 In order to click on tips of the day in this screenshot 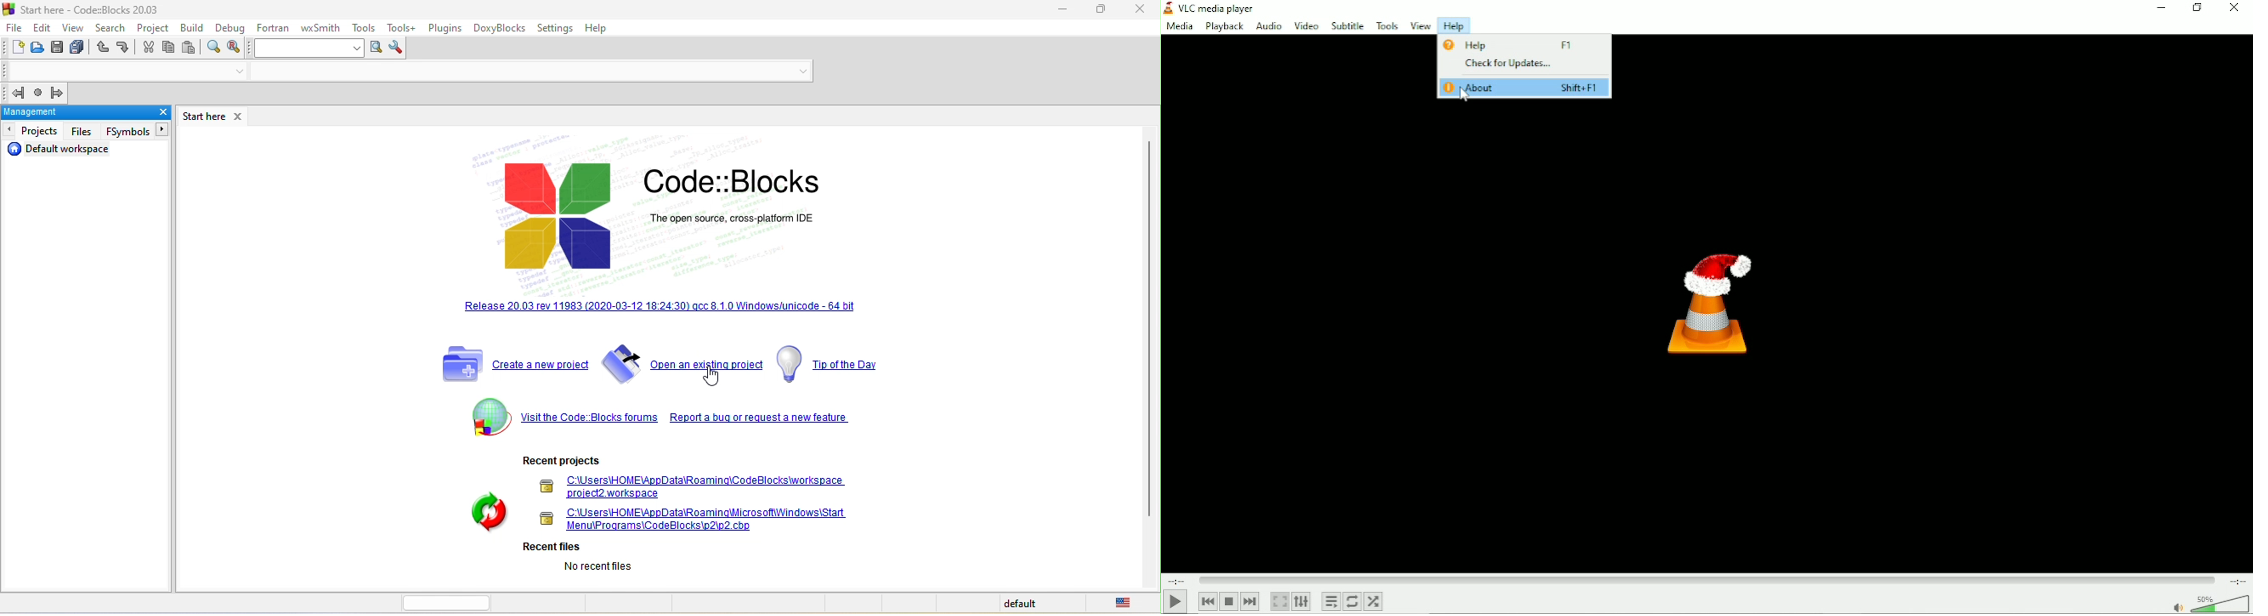, I will do `click(834, 365)`.